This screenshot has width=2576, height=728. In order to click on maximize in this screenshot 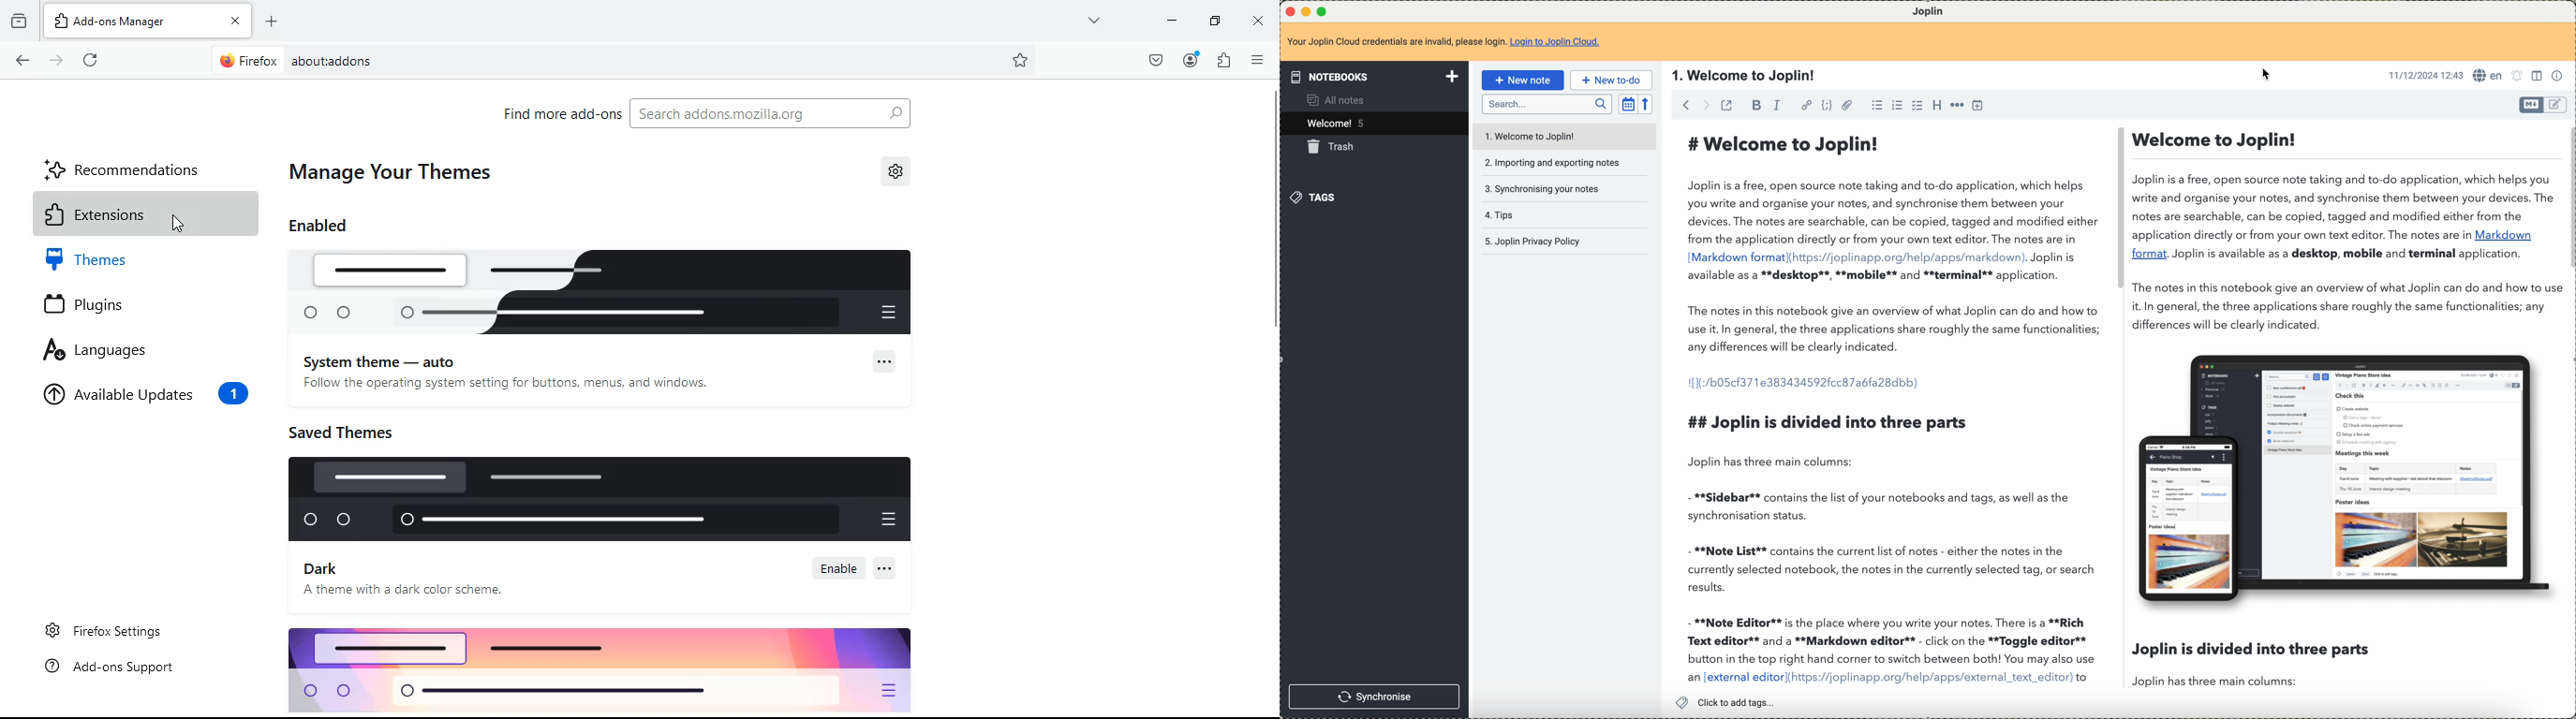, I will do `click(1213, 21)`.